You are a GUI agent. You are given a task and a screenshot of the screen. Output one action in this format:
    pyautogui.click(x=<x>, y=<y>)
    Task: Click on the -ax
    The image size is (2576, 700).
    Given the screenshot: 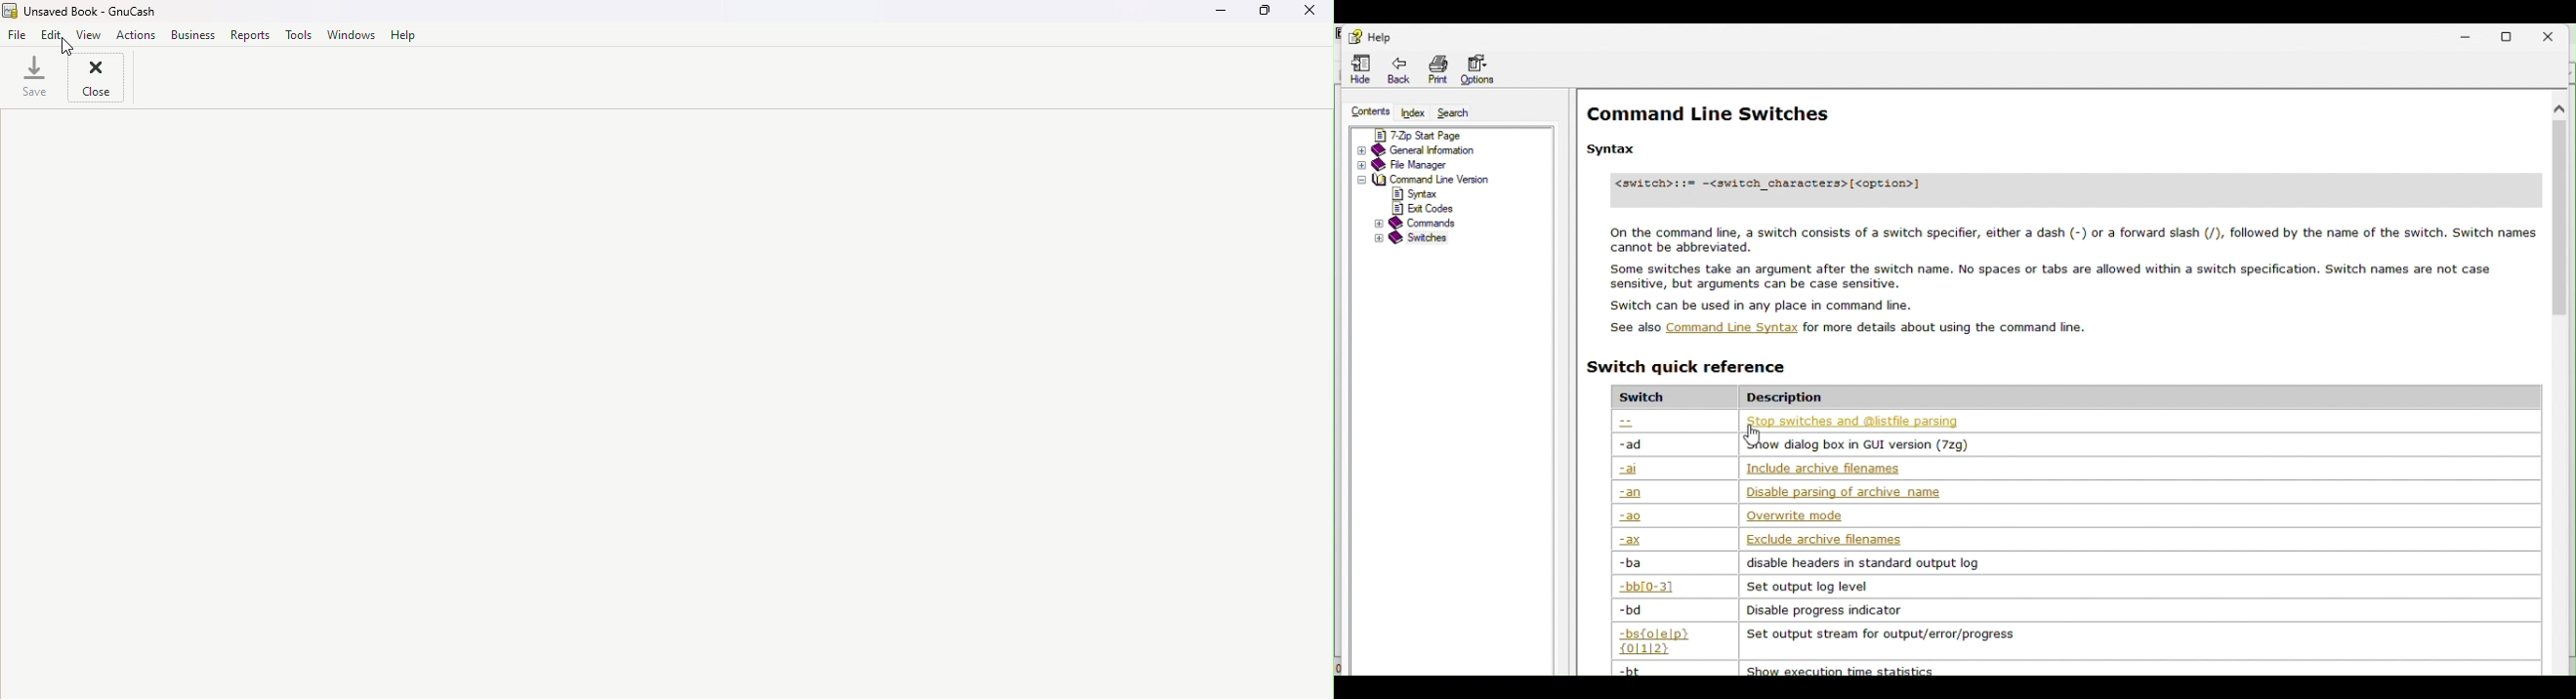 What is the action you would take?
    pyautogui.click(x=1634, y=538)
    